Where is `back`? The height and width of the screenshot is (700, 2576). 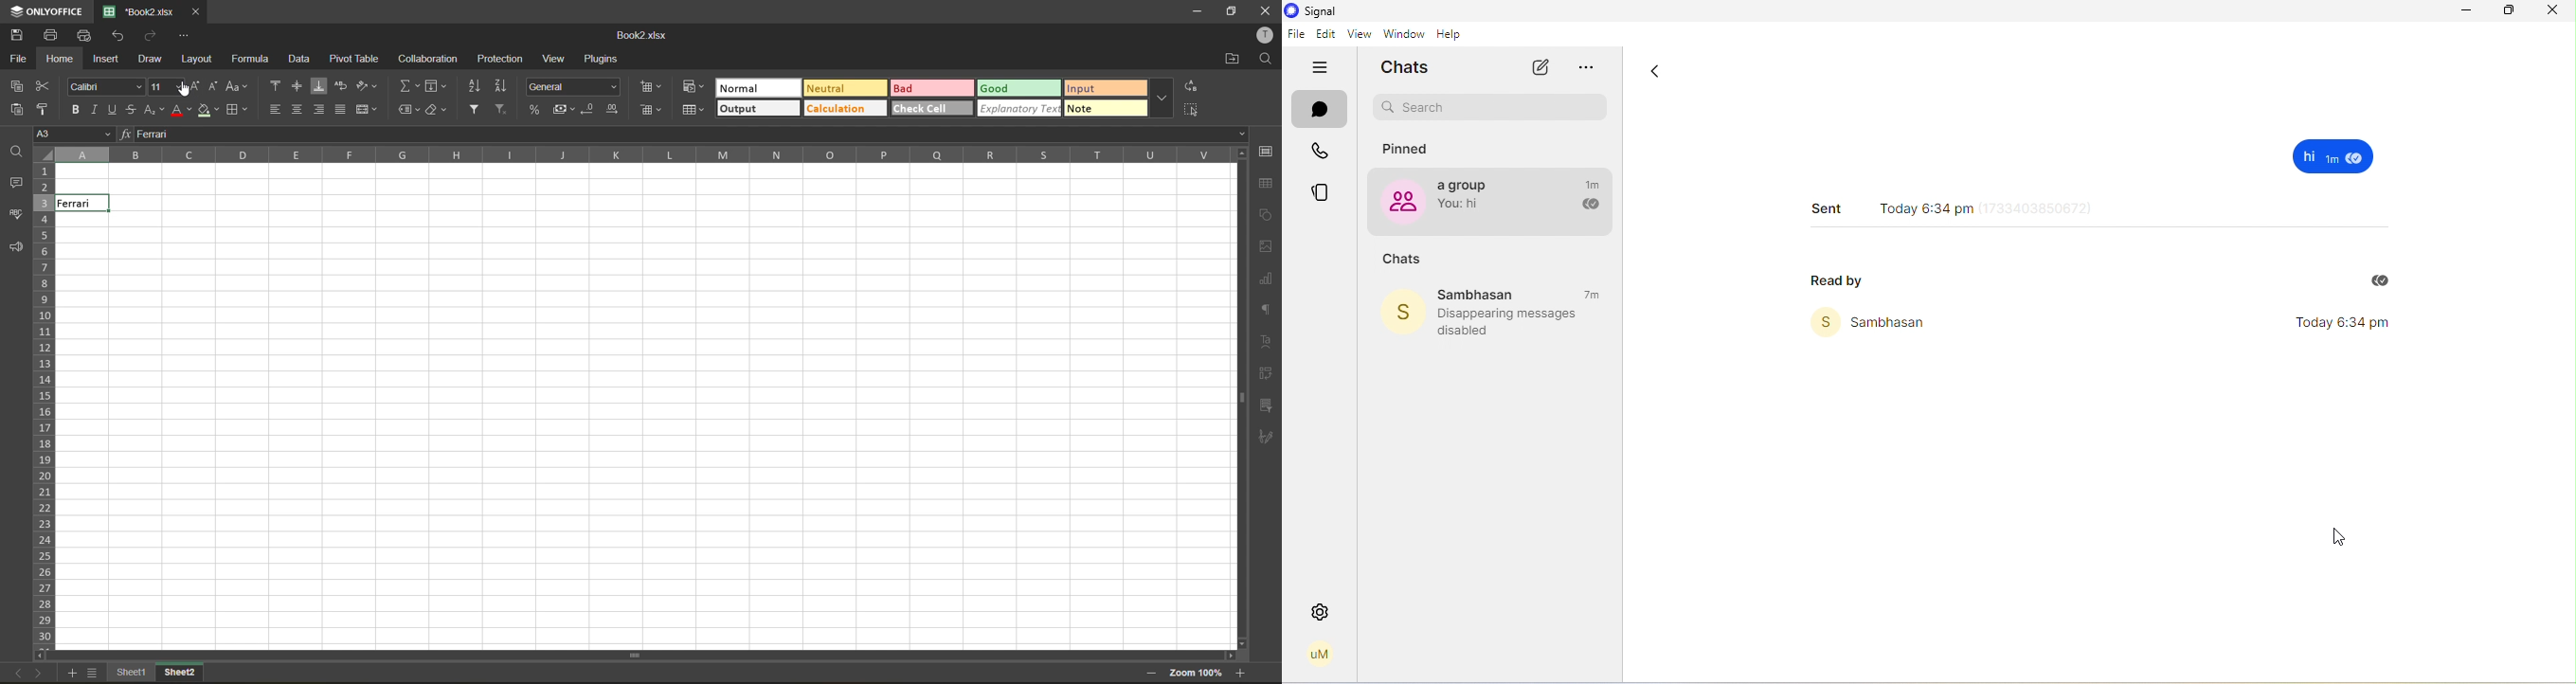
back is located at coordinates (1655, 75).